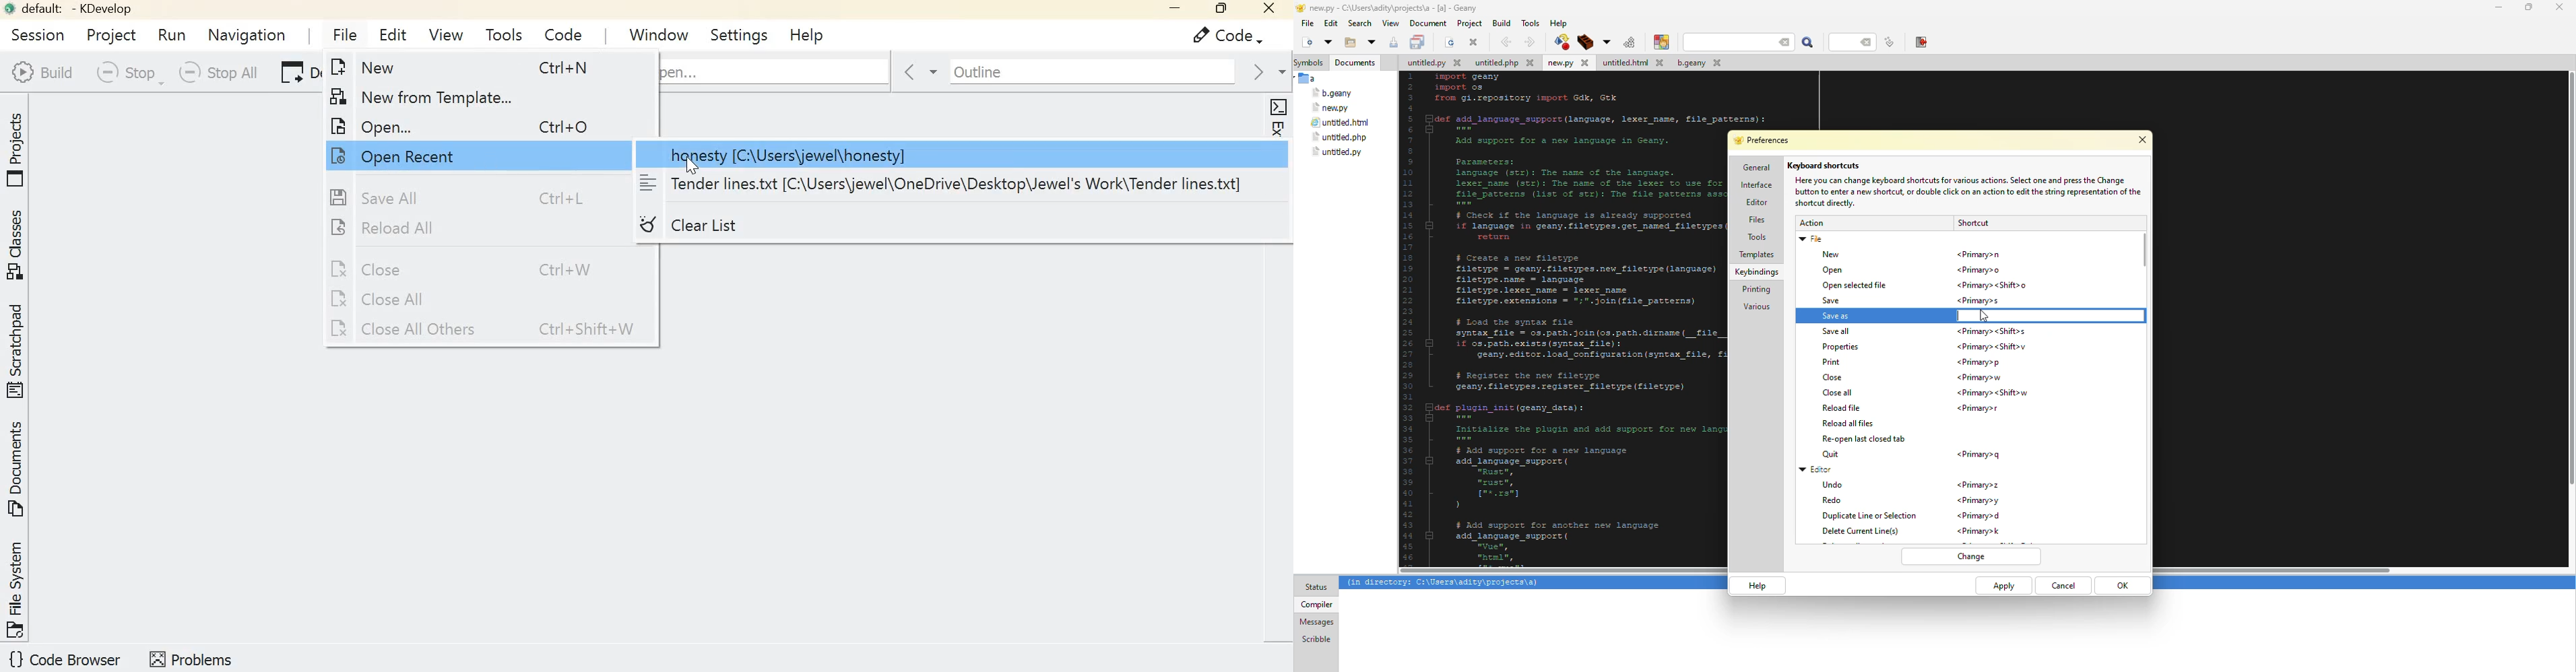 Image resolution: width=2576 pixels, height=672 pixels. What do you see at coordinates (1965, 192) in the screenshot?
I see `info` at bounding box center [1965, 192].